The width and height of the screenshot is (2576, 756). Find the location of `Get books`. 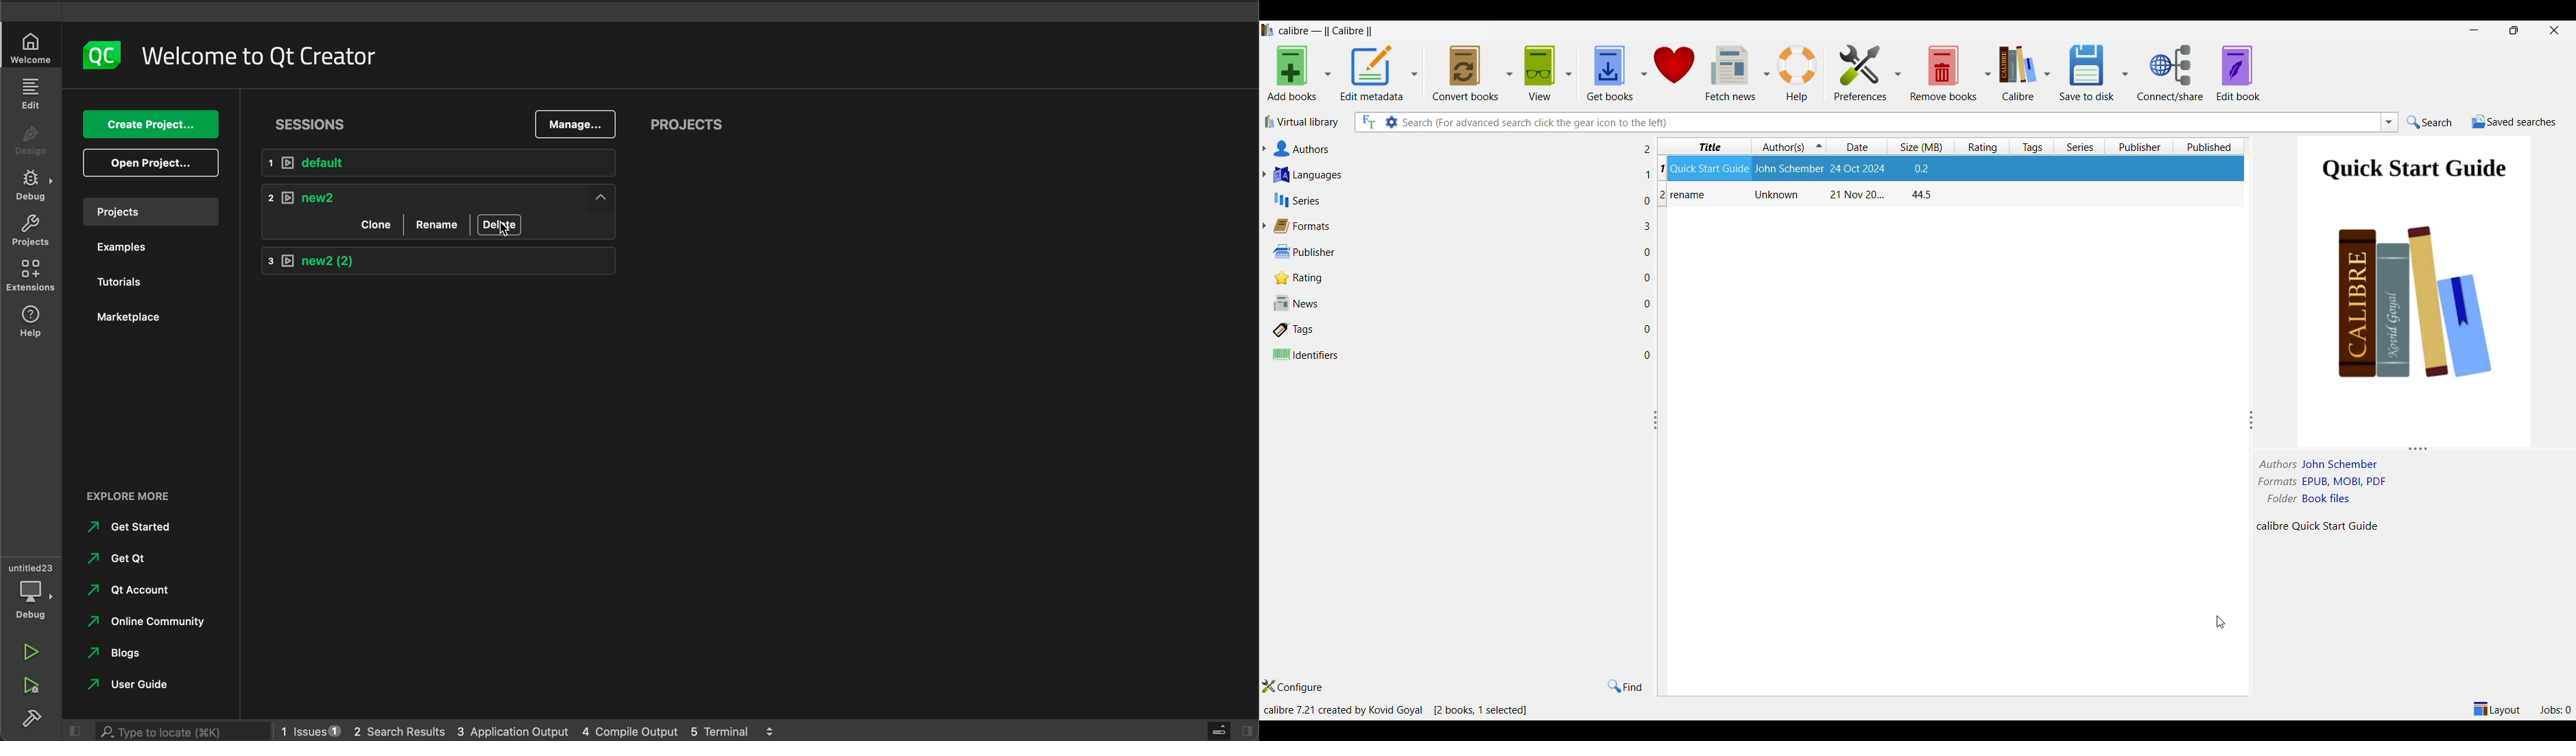

Get books is located at coordinates (1608, 73).